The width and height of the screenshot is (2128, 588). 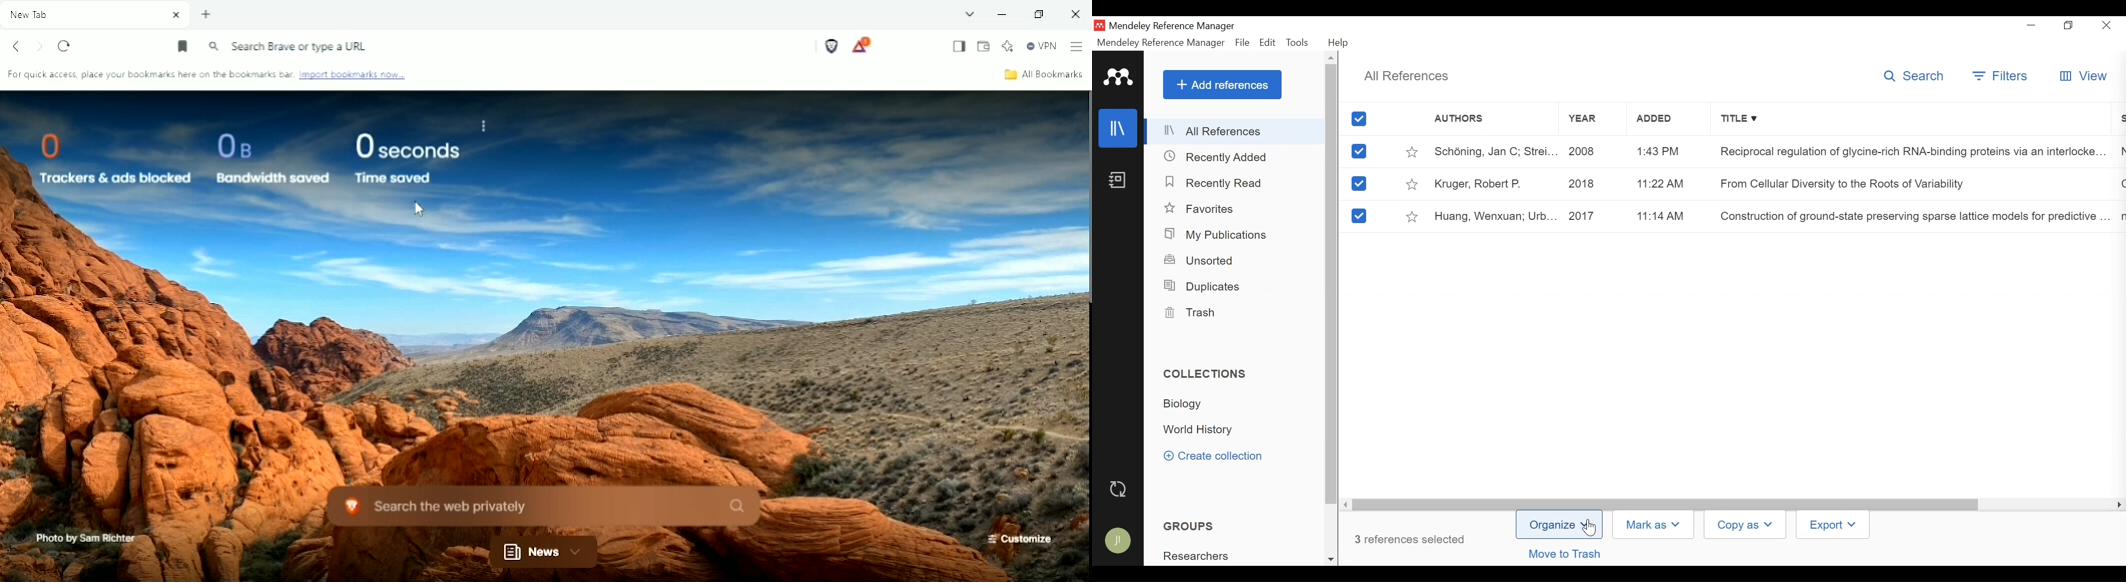 I want to click on Horizontal Scroll bar, so click(x=1666, y=504).